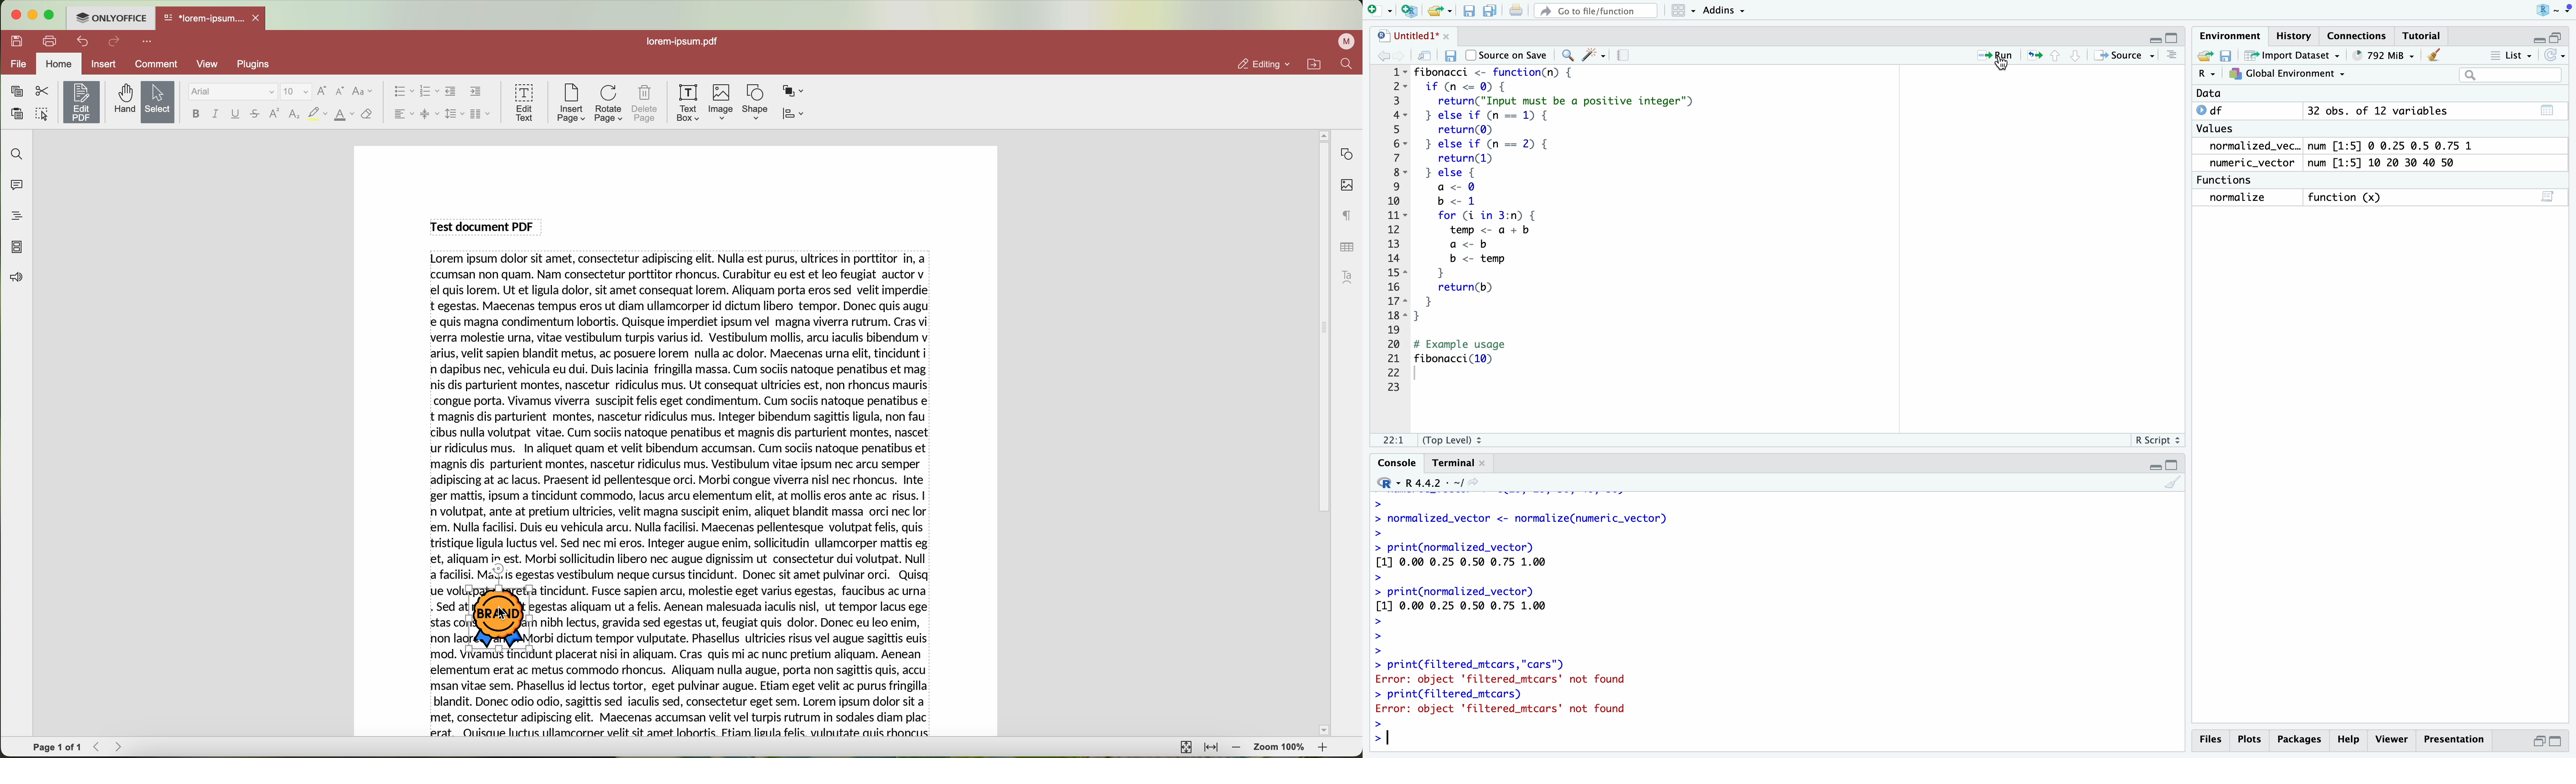 Image resolution: width=2576 pixels, height=784 pixels. Describe the element at coordinates (2507, 53) in the screenshot. I see `list` at that location.